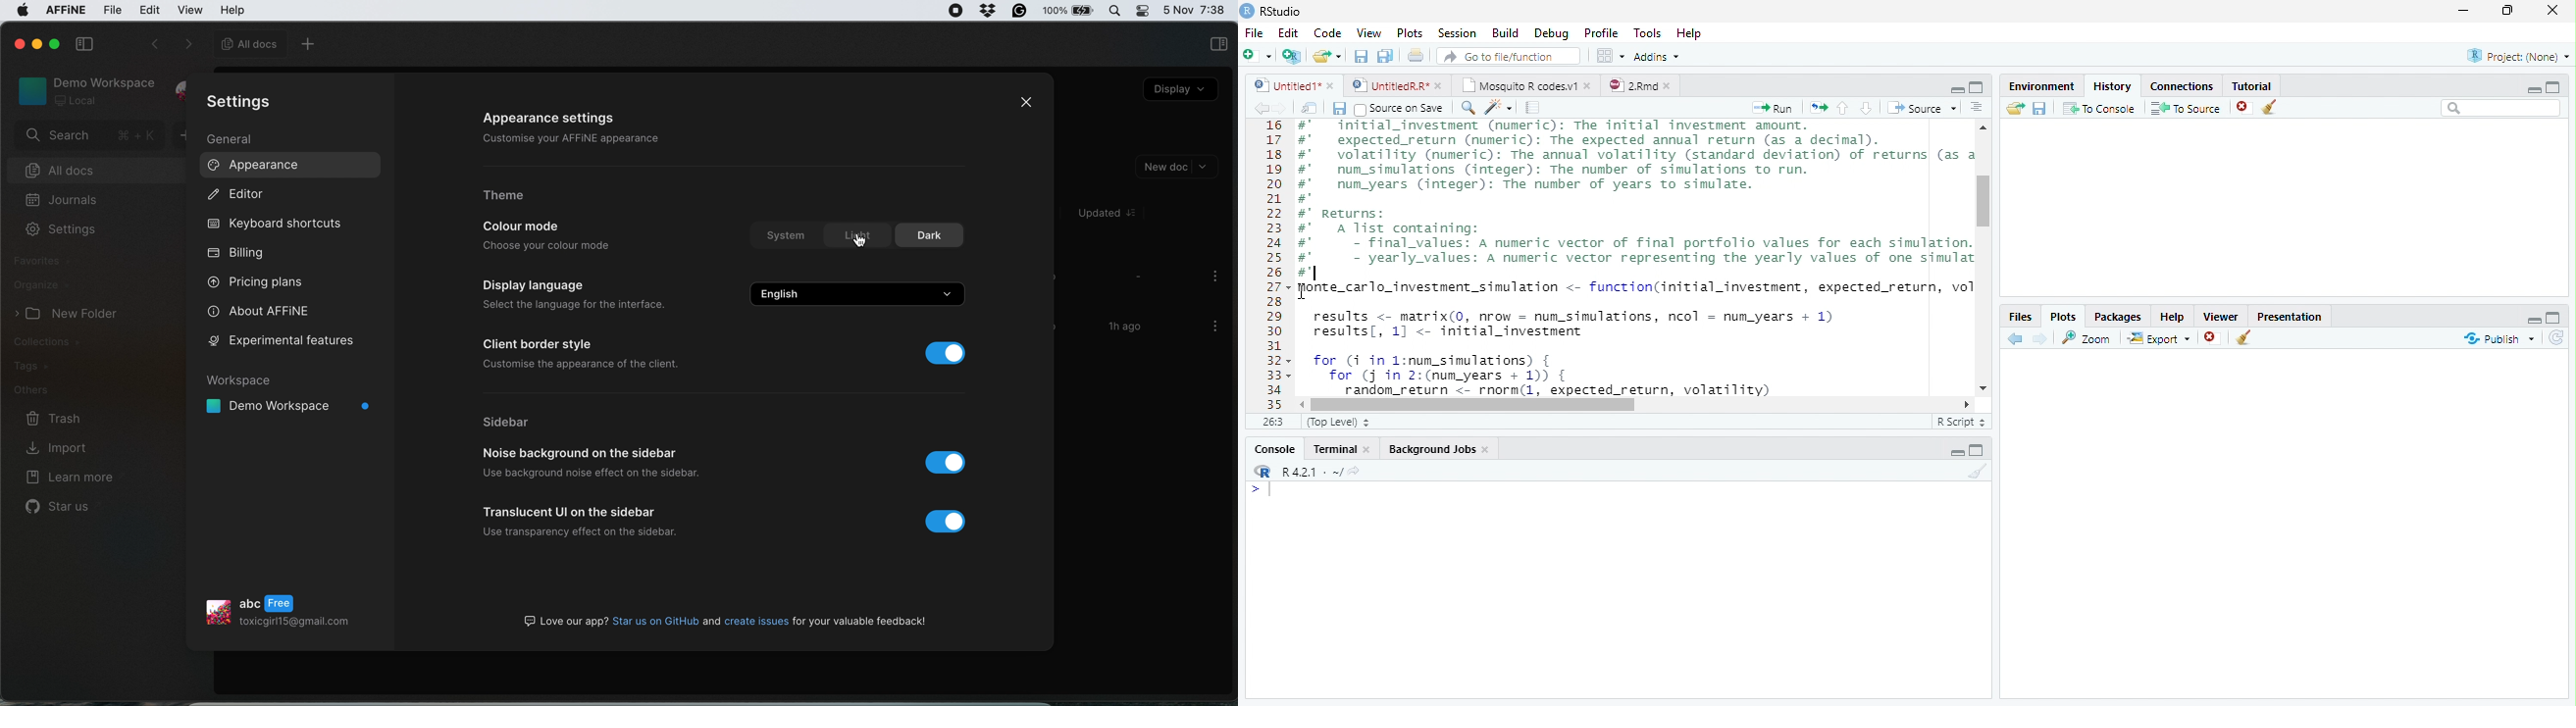  I want to click on date and time, so click(1196, 9).